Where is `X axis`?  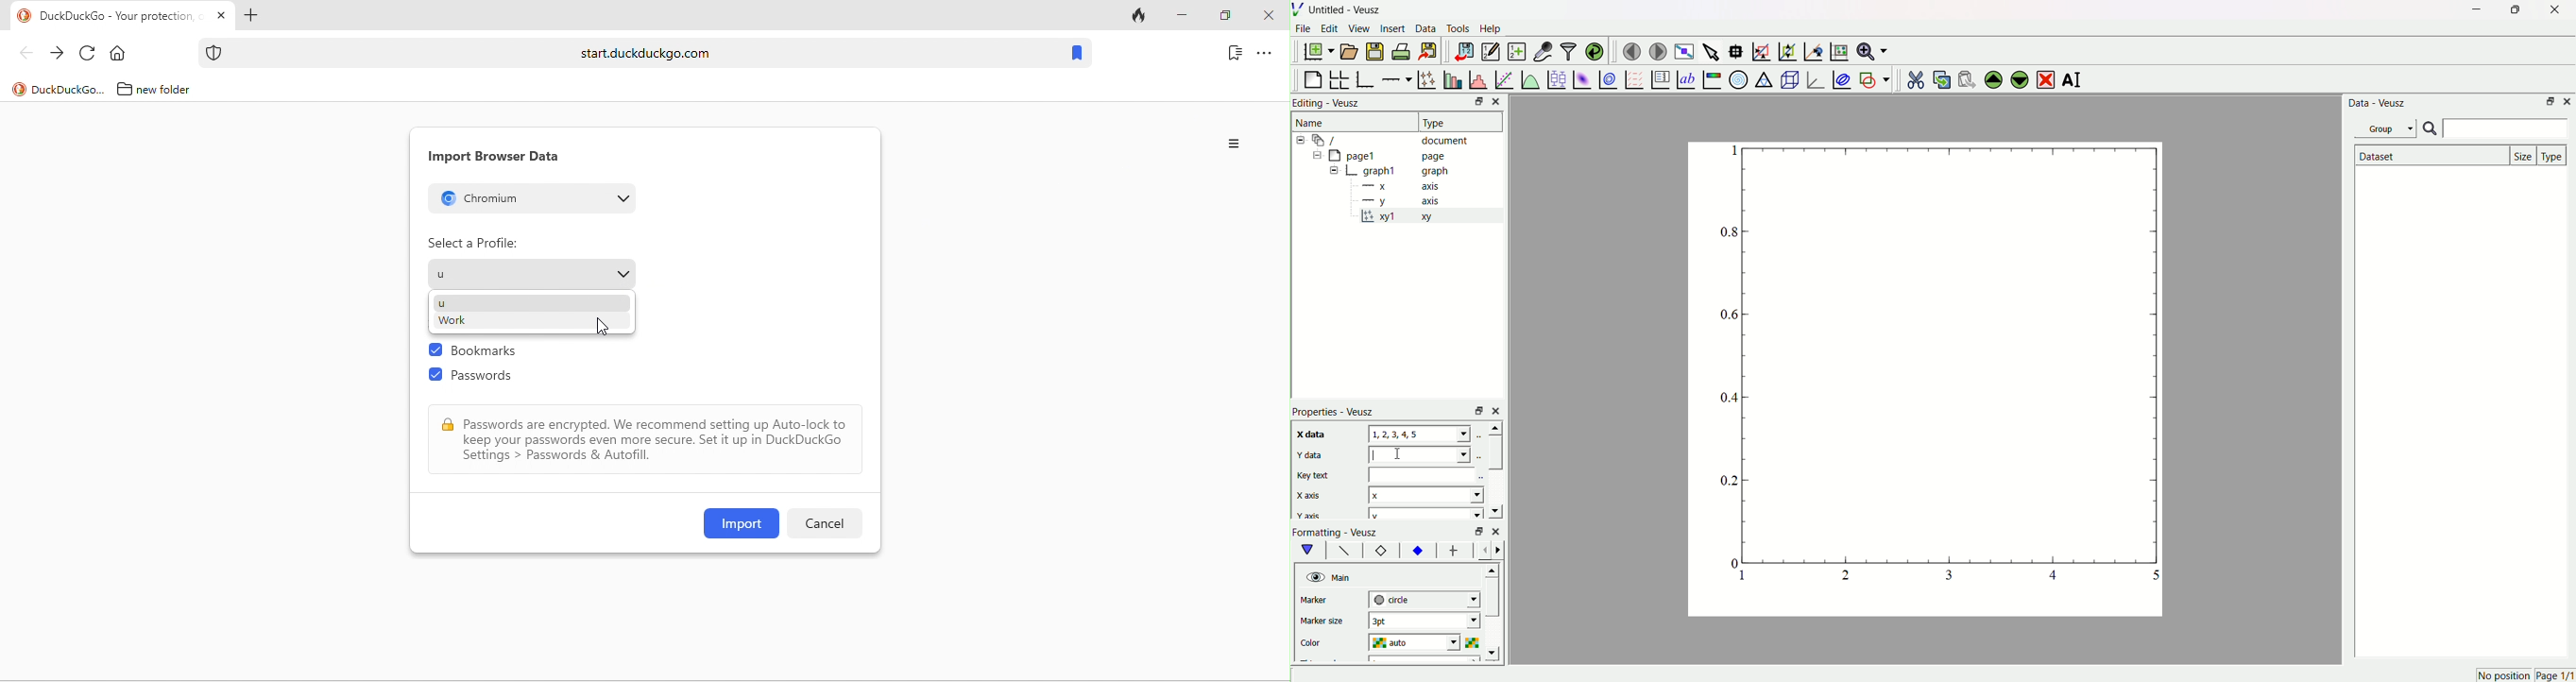
X axis is located at coordinates (1314, 496).